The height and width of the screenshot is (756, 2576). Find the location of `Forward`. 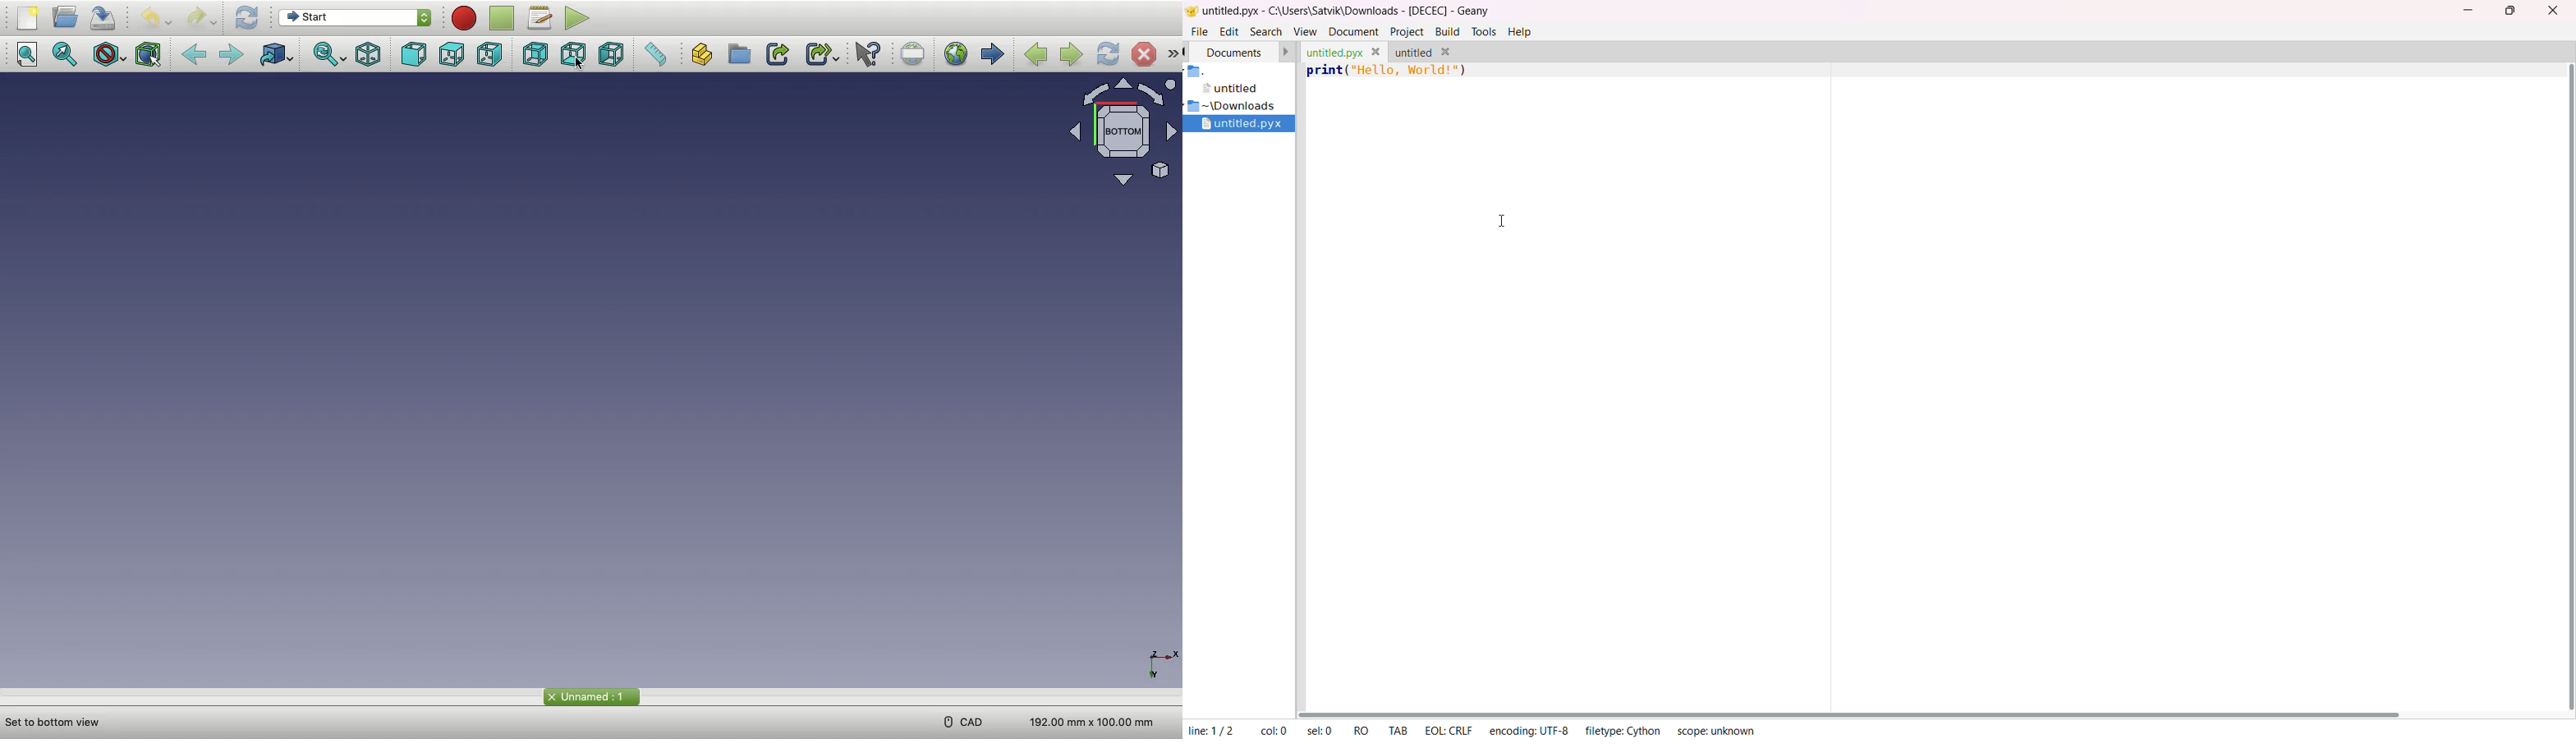

Forward is located at coordinates (236, 56).